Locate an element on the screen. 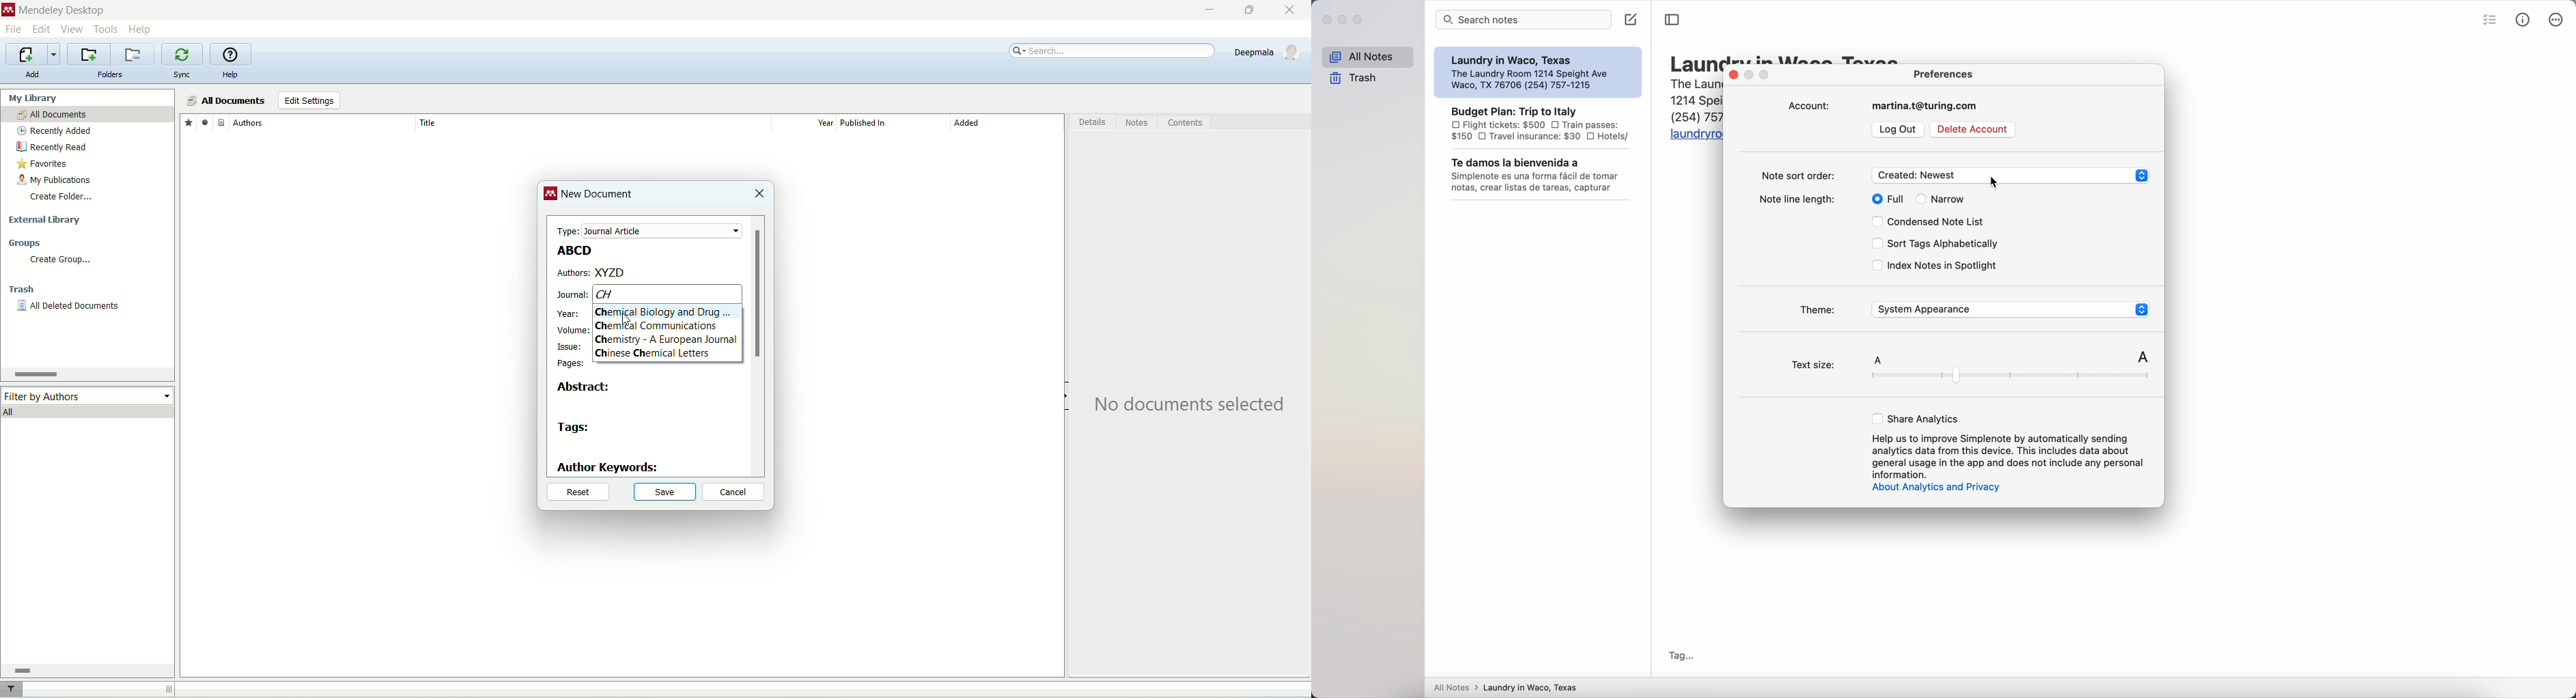 Image resolution: width=2576 pixels, height=700 pixels. synchronize library with mendeley web is located at coordinates (184, 55).